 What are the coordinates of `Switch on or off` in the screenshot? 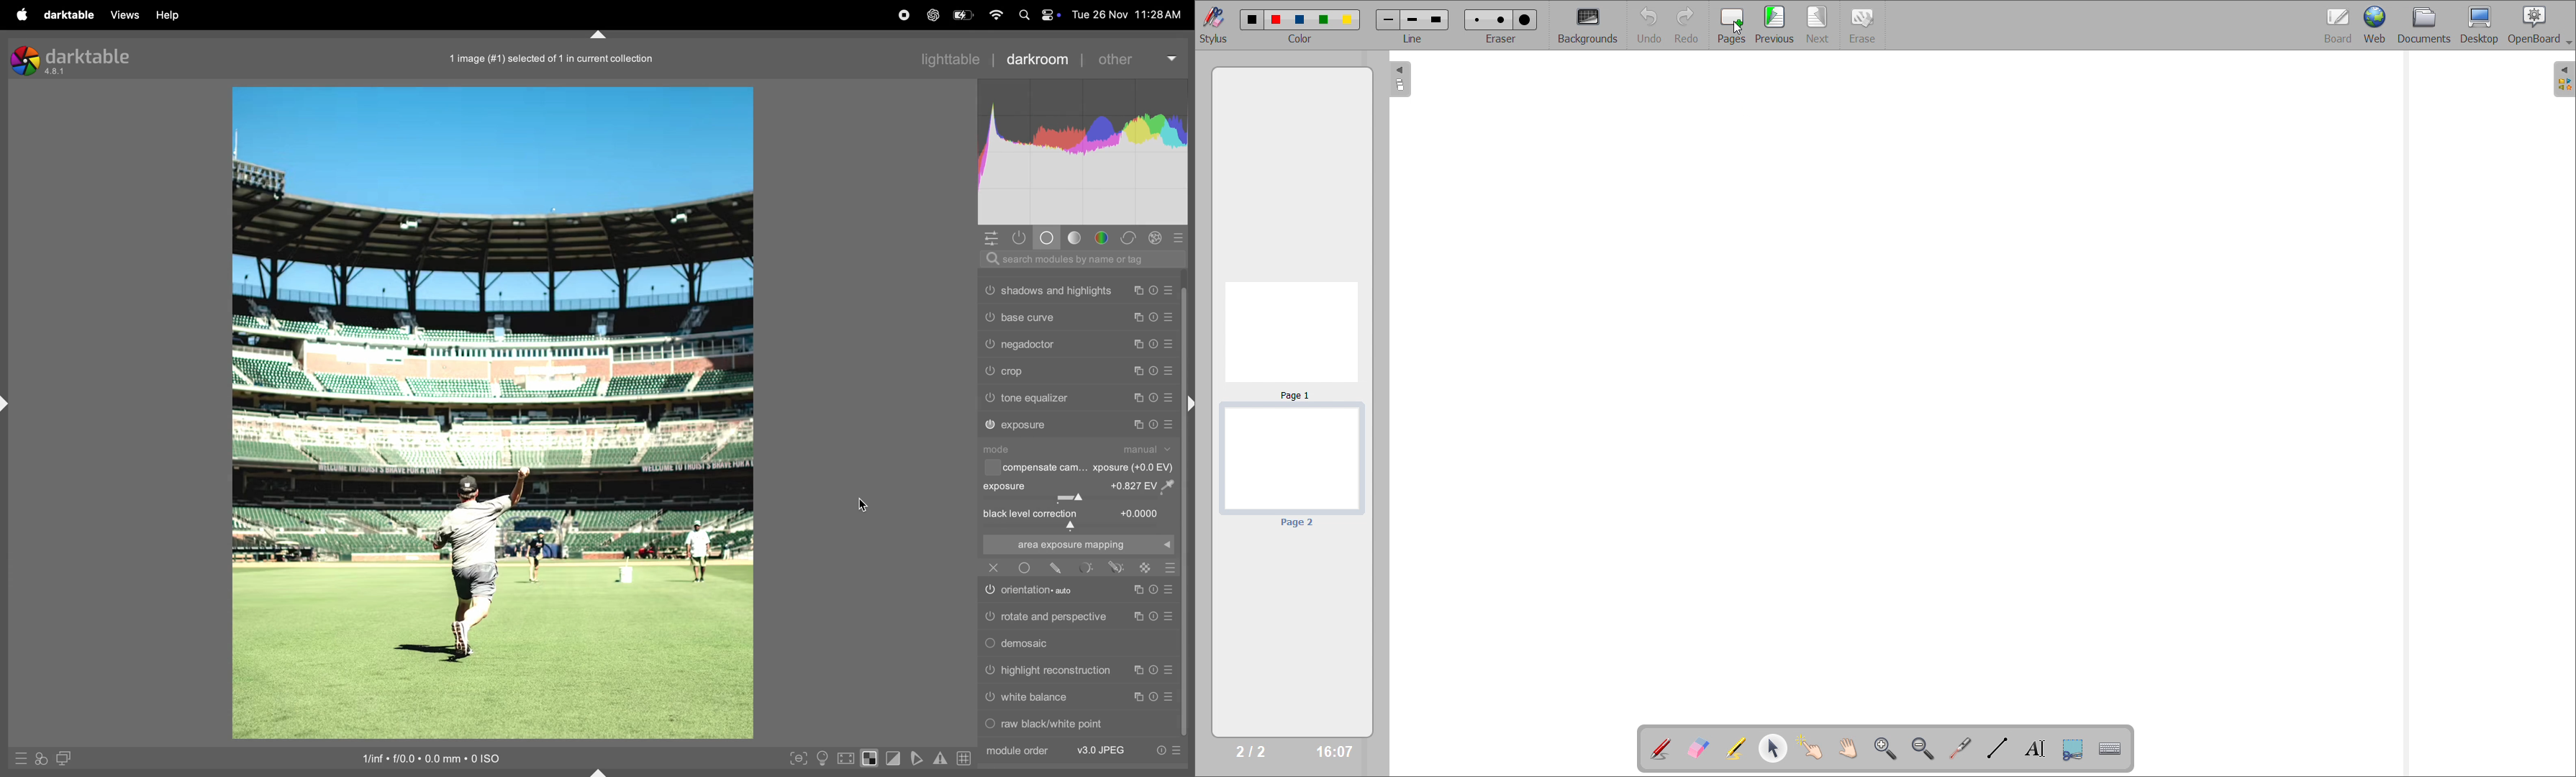 It's located at (990, 592).